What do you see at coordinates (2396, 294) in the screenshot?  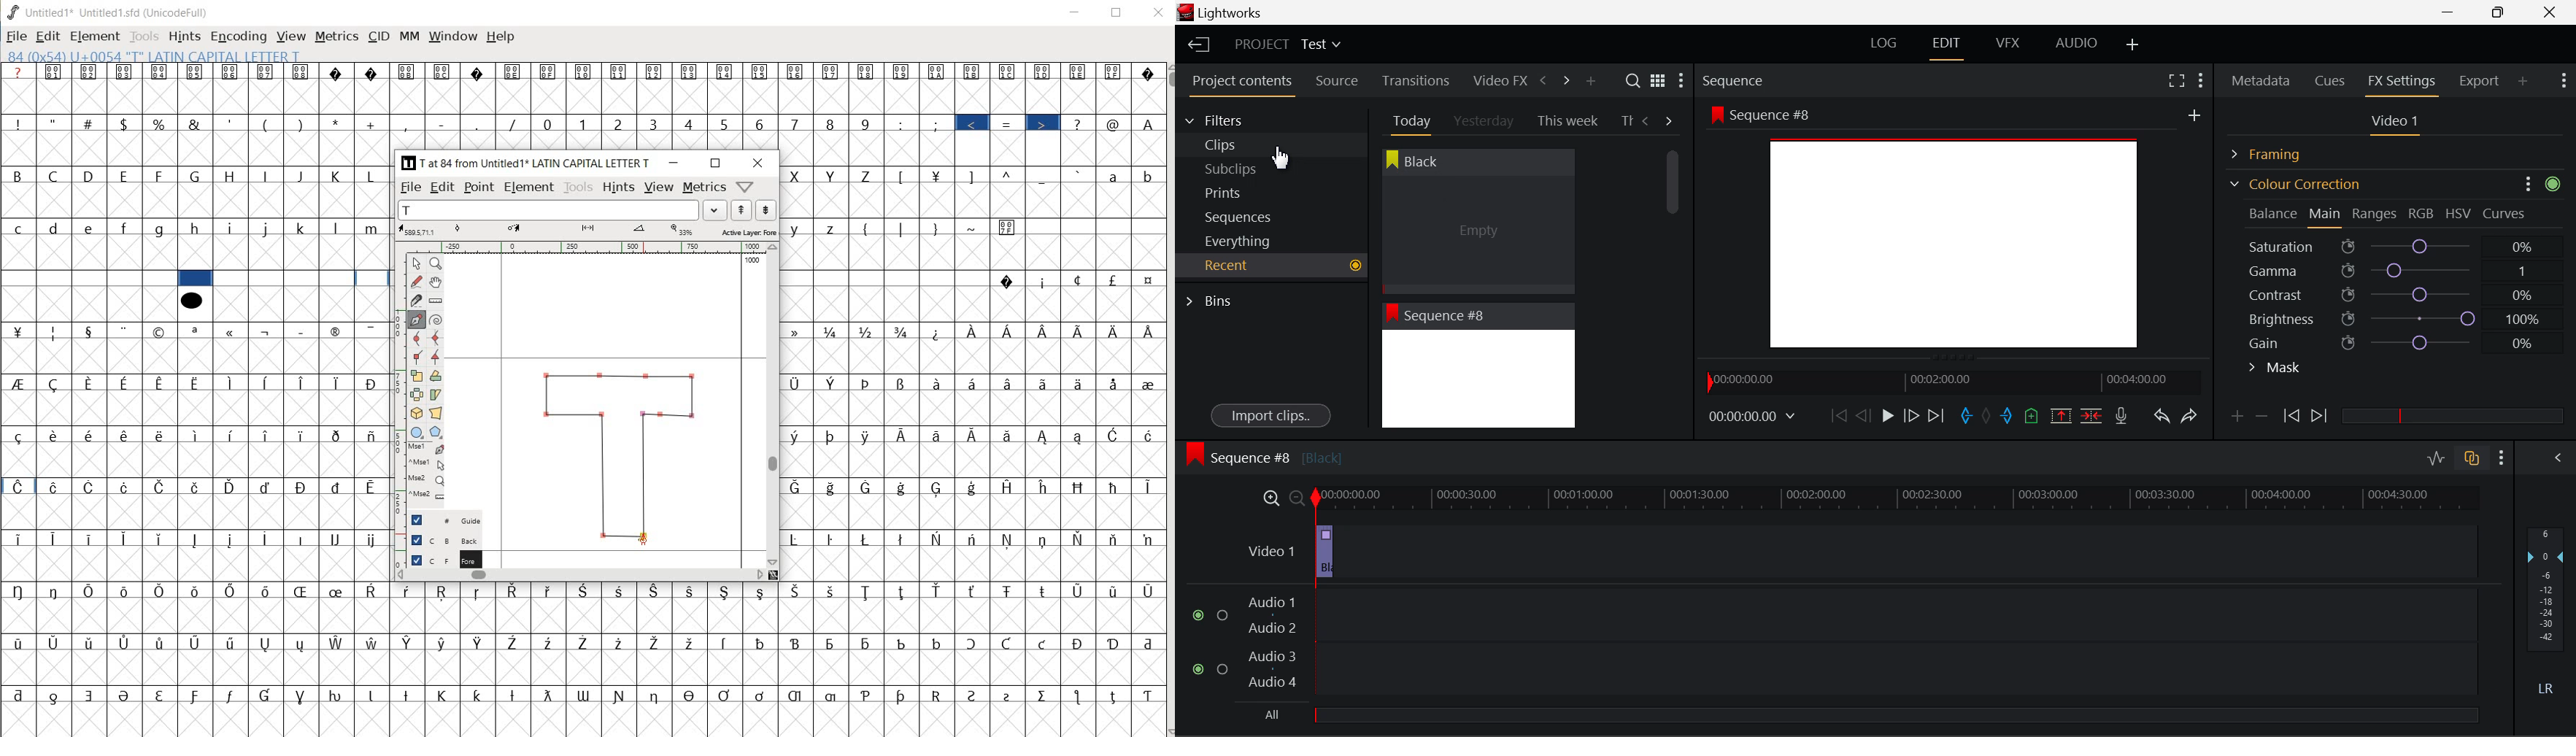 I see `Contrast` at bounding box center [2396, 294].